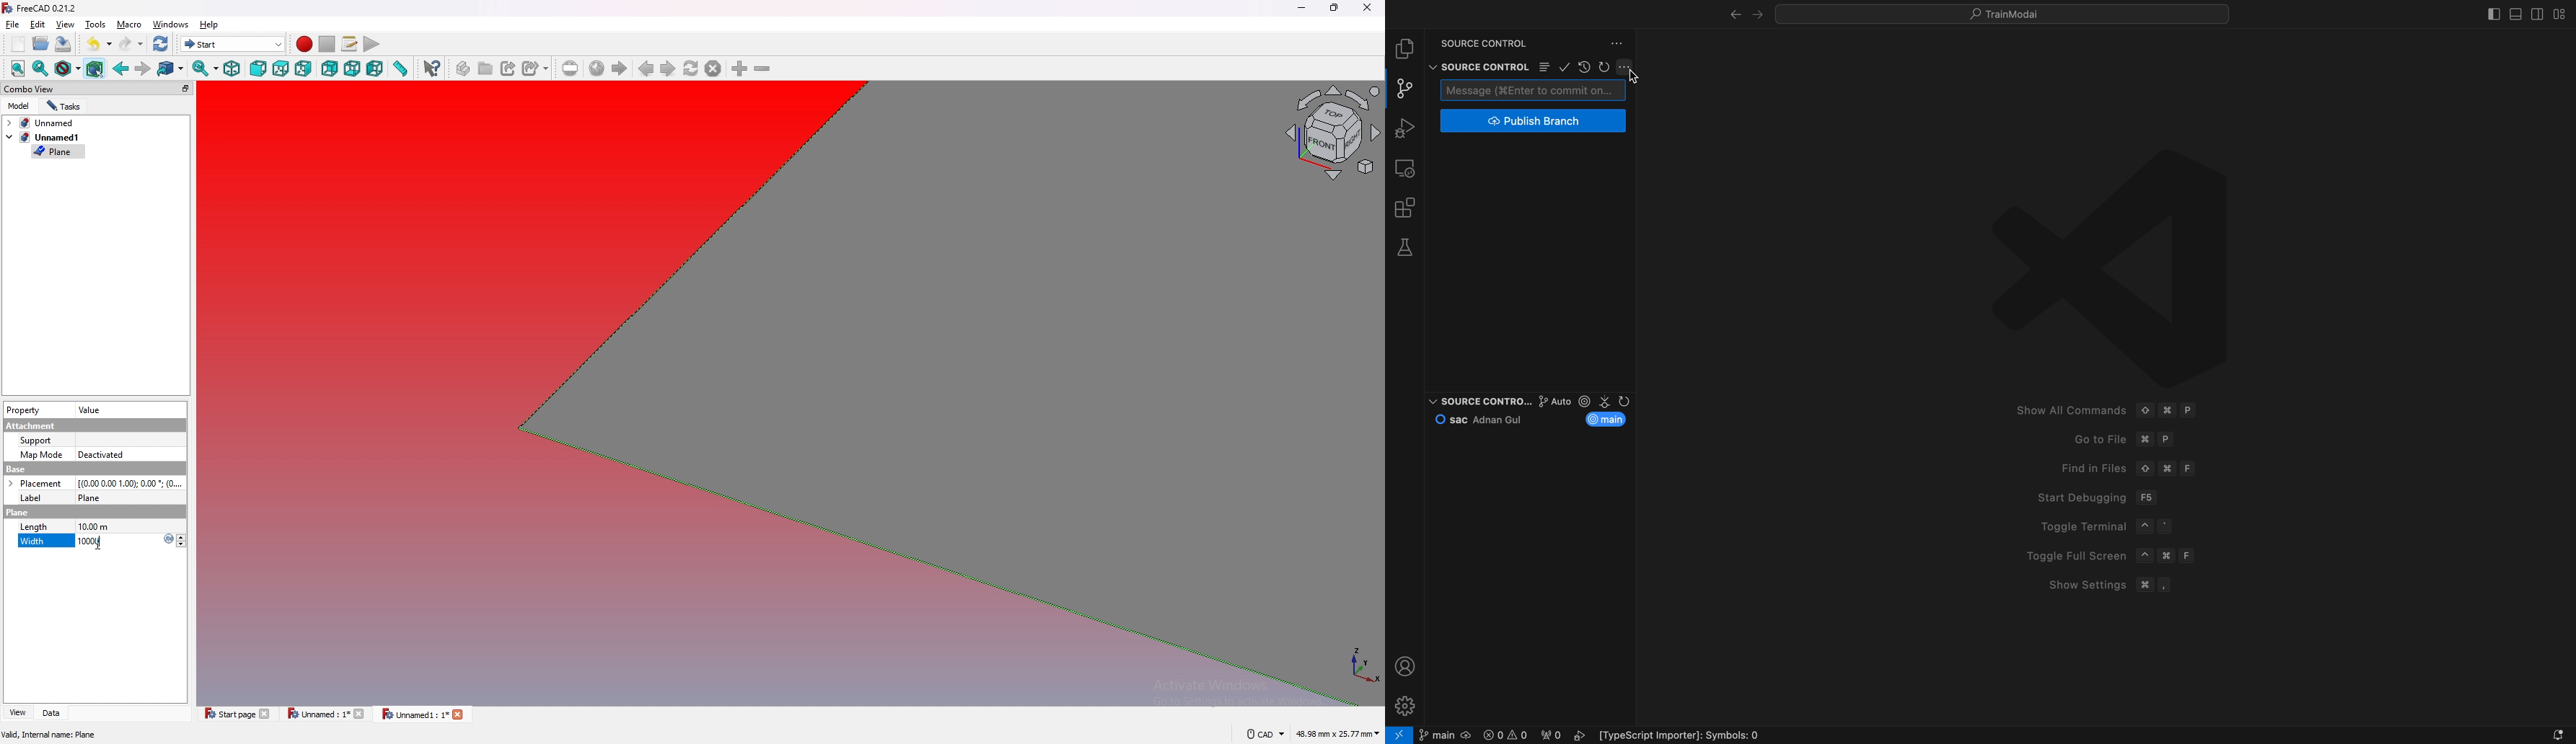 The image size is (2576, 756). I want to click on refresh, so click(162, 45).